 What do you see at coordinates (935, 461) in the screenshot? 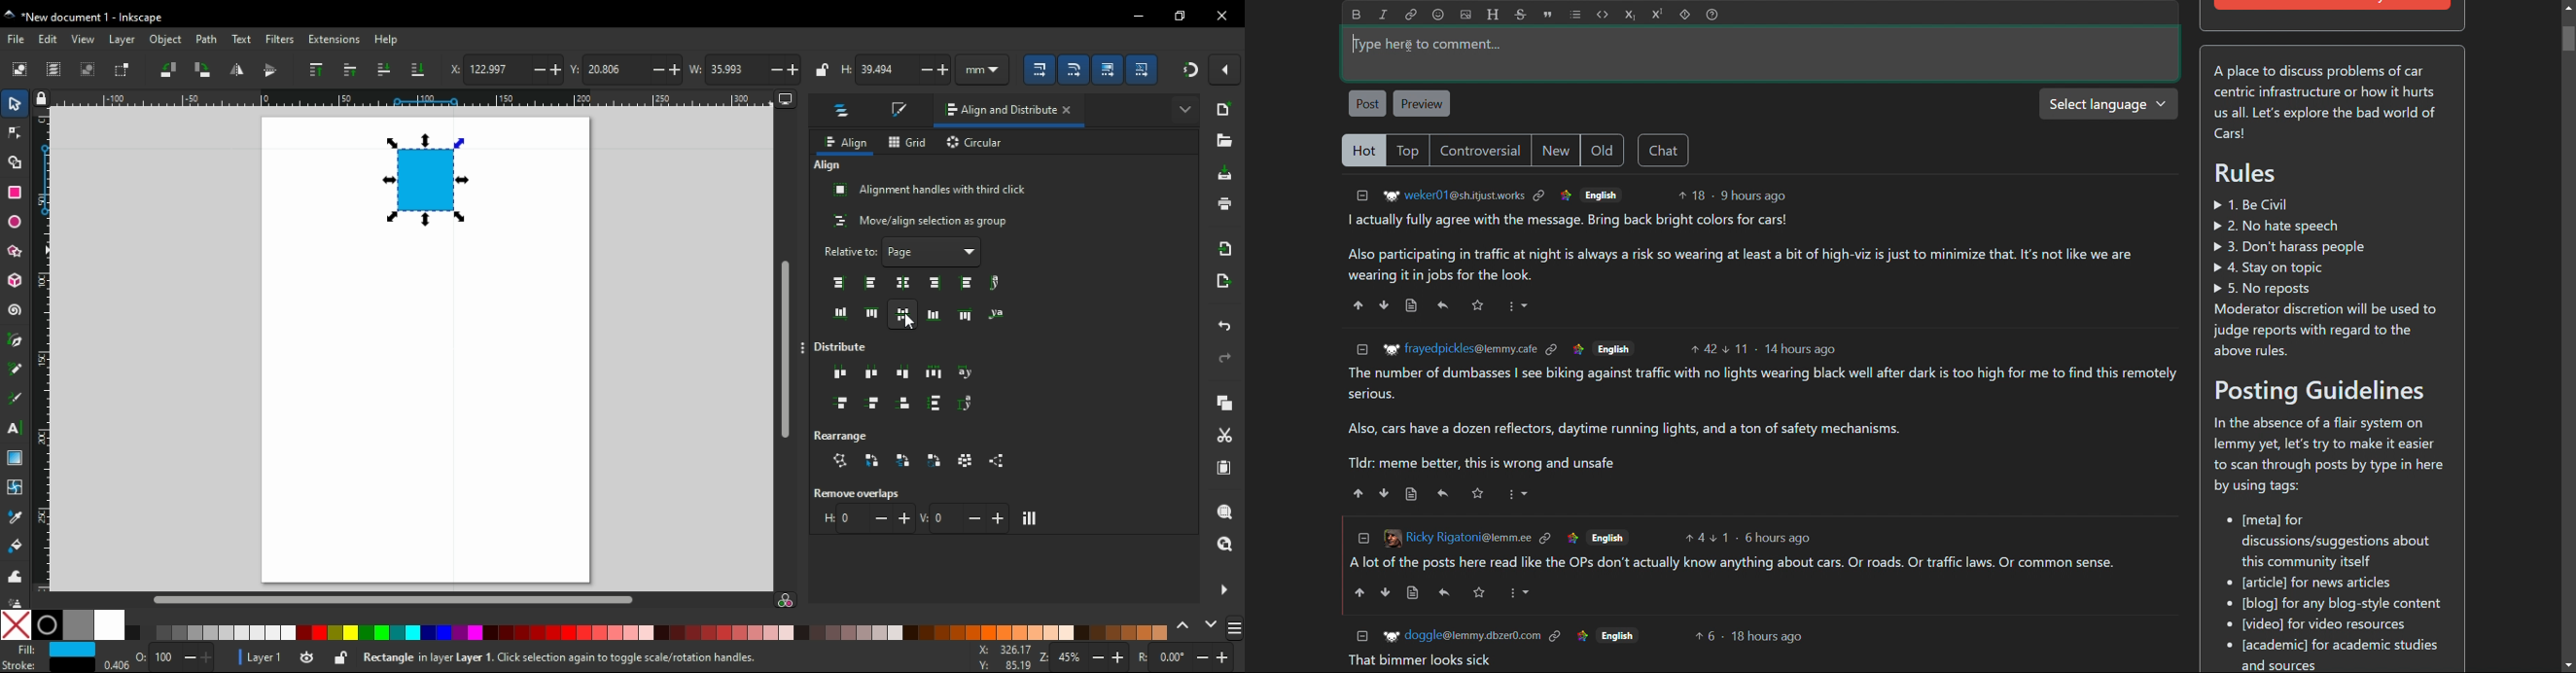
I see `exchange positions of selected objects - rotate around center point` at bounding box center [935, 461].